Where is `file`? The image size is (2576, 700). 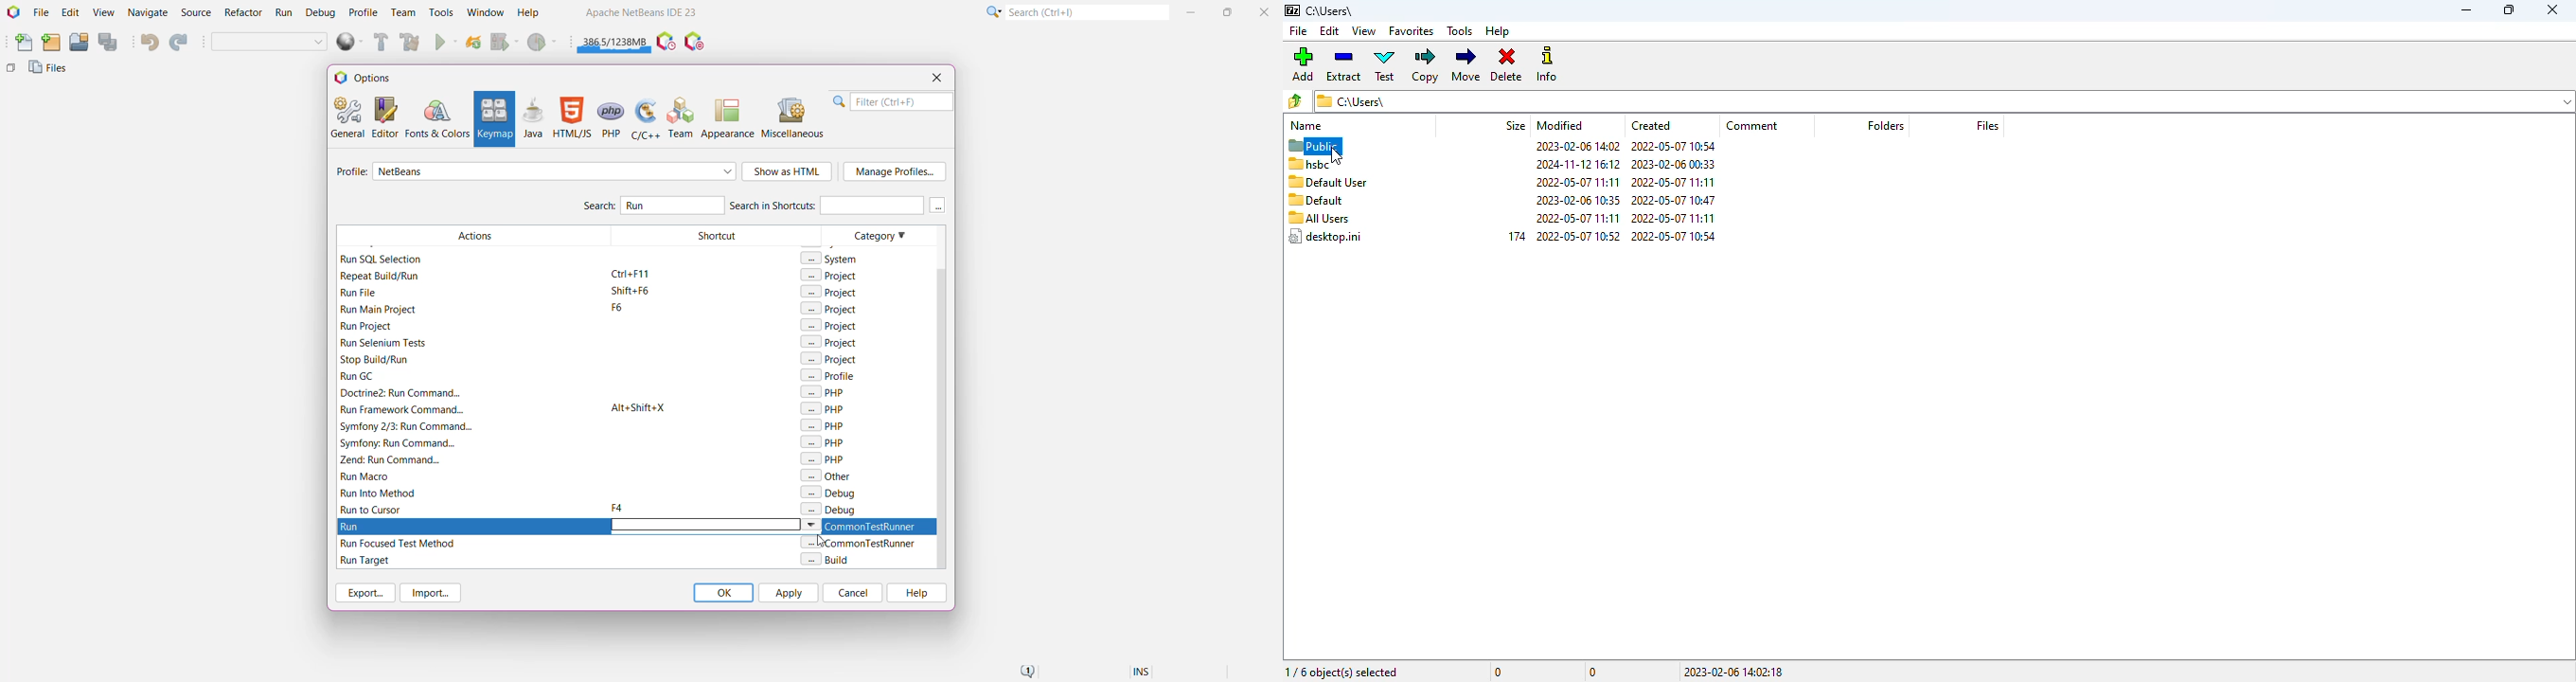
file is located at coordinates (1299, 30).